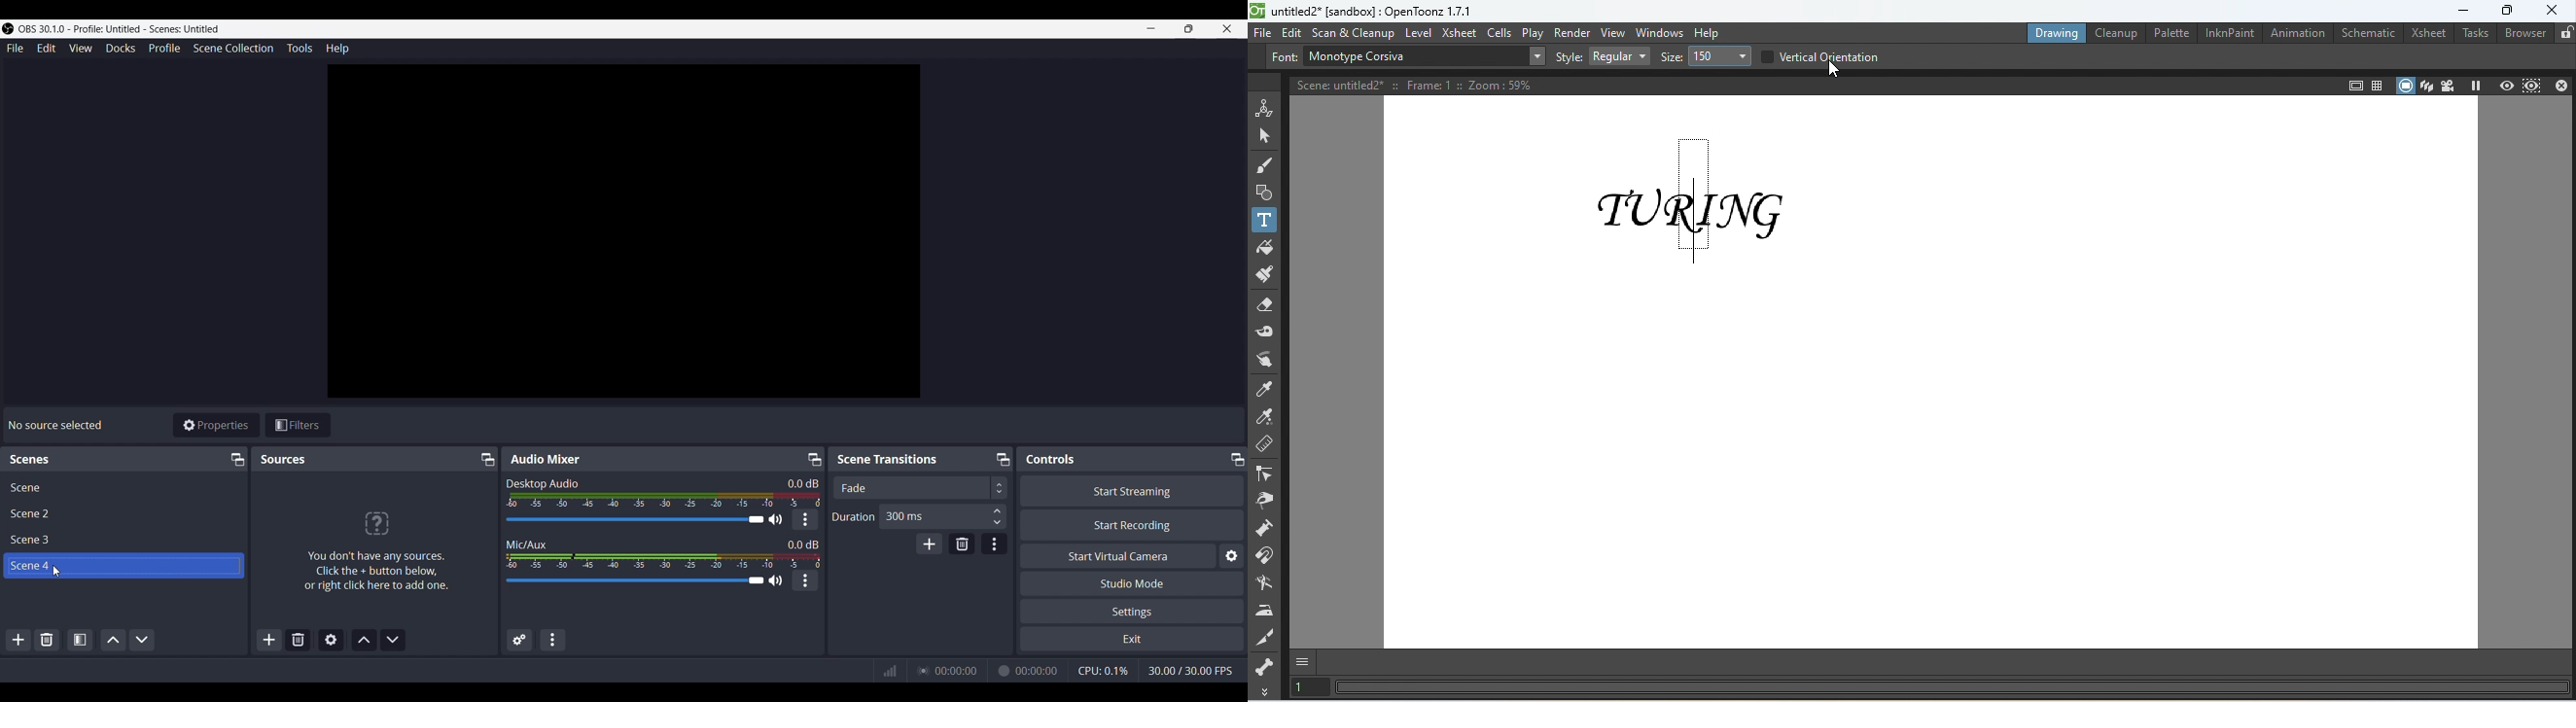  What do you see at coordinates (298, 638) in the screenshot?
I see `Remove selected scene(s)` at bounding box center [298, 638].